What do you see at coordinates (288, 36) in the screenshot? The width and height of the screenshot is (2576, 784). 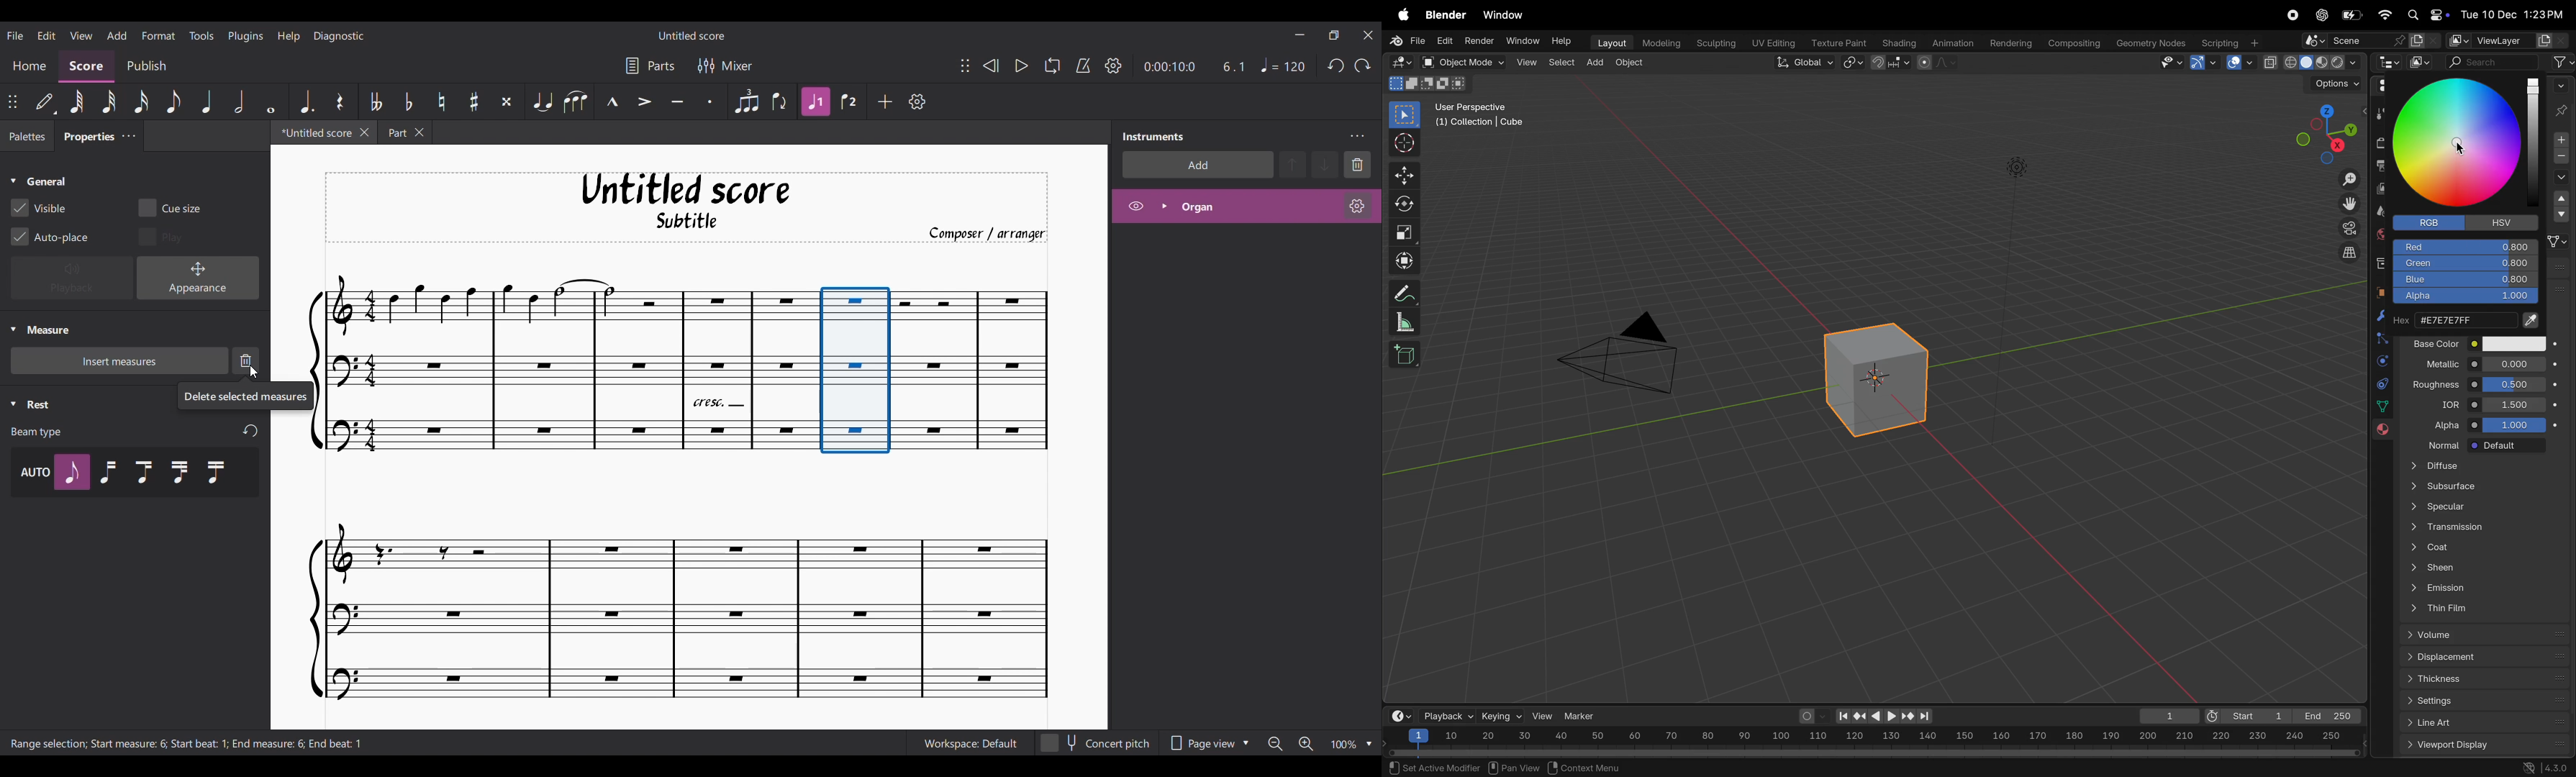 I see `Help menu` at bounding box center [288, 36].